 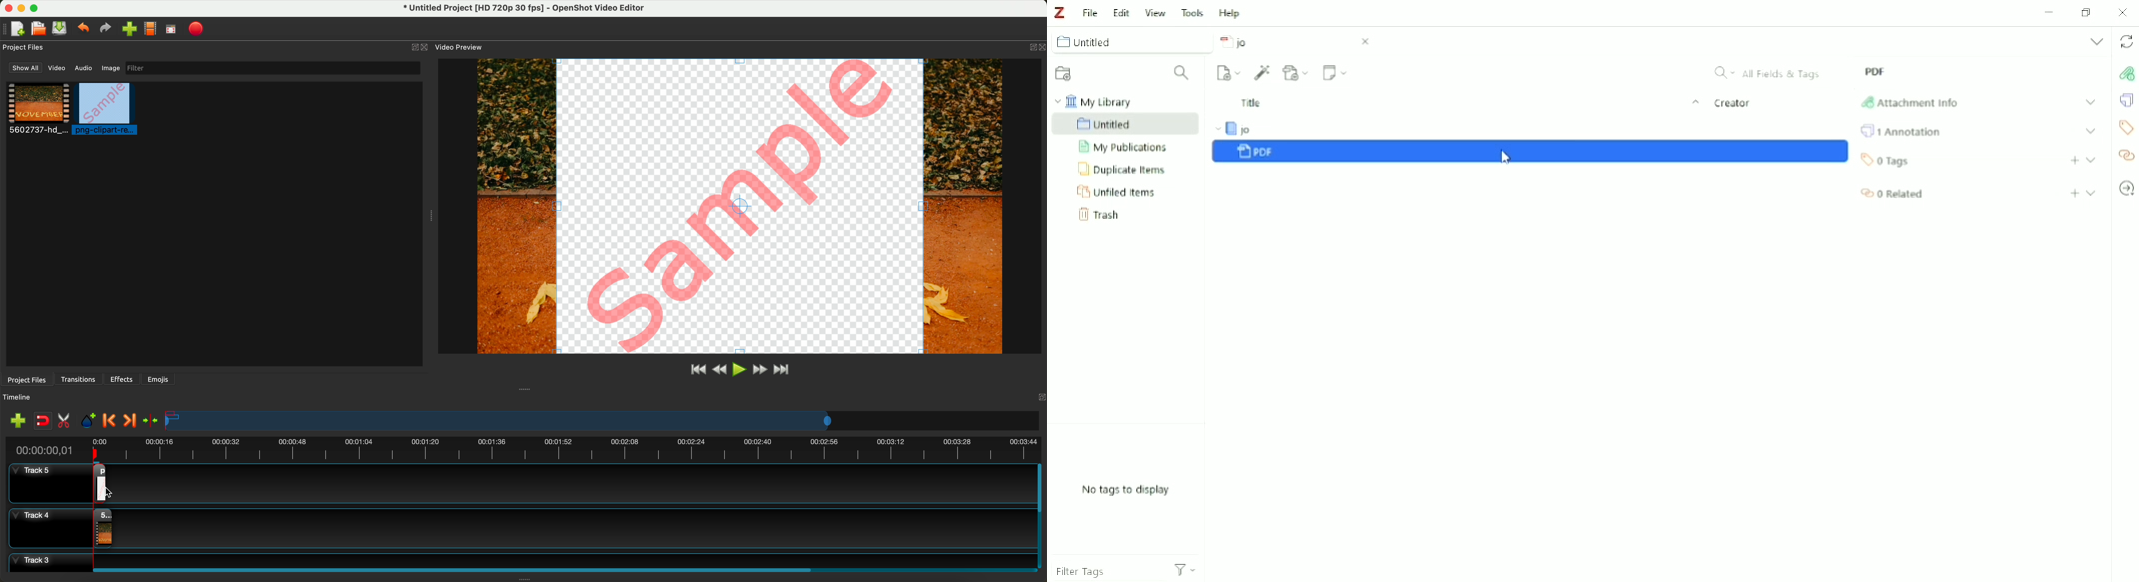 What do you see at coordinates (1130, 42) in the screenshot?
I see `Untitled` at bounding box center [1130, 42].